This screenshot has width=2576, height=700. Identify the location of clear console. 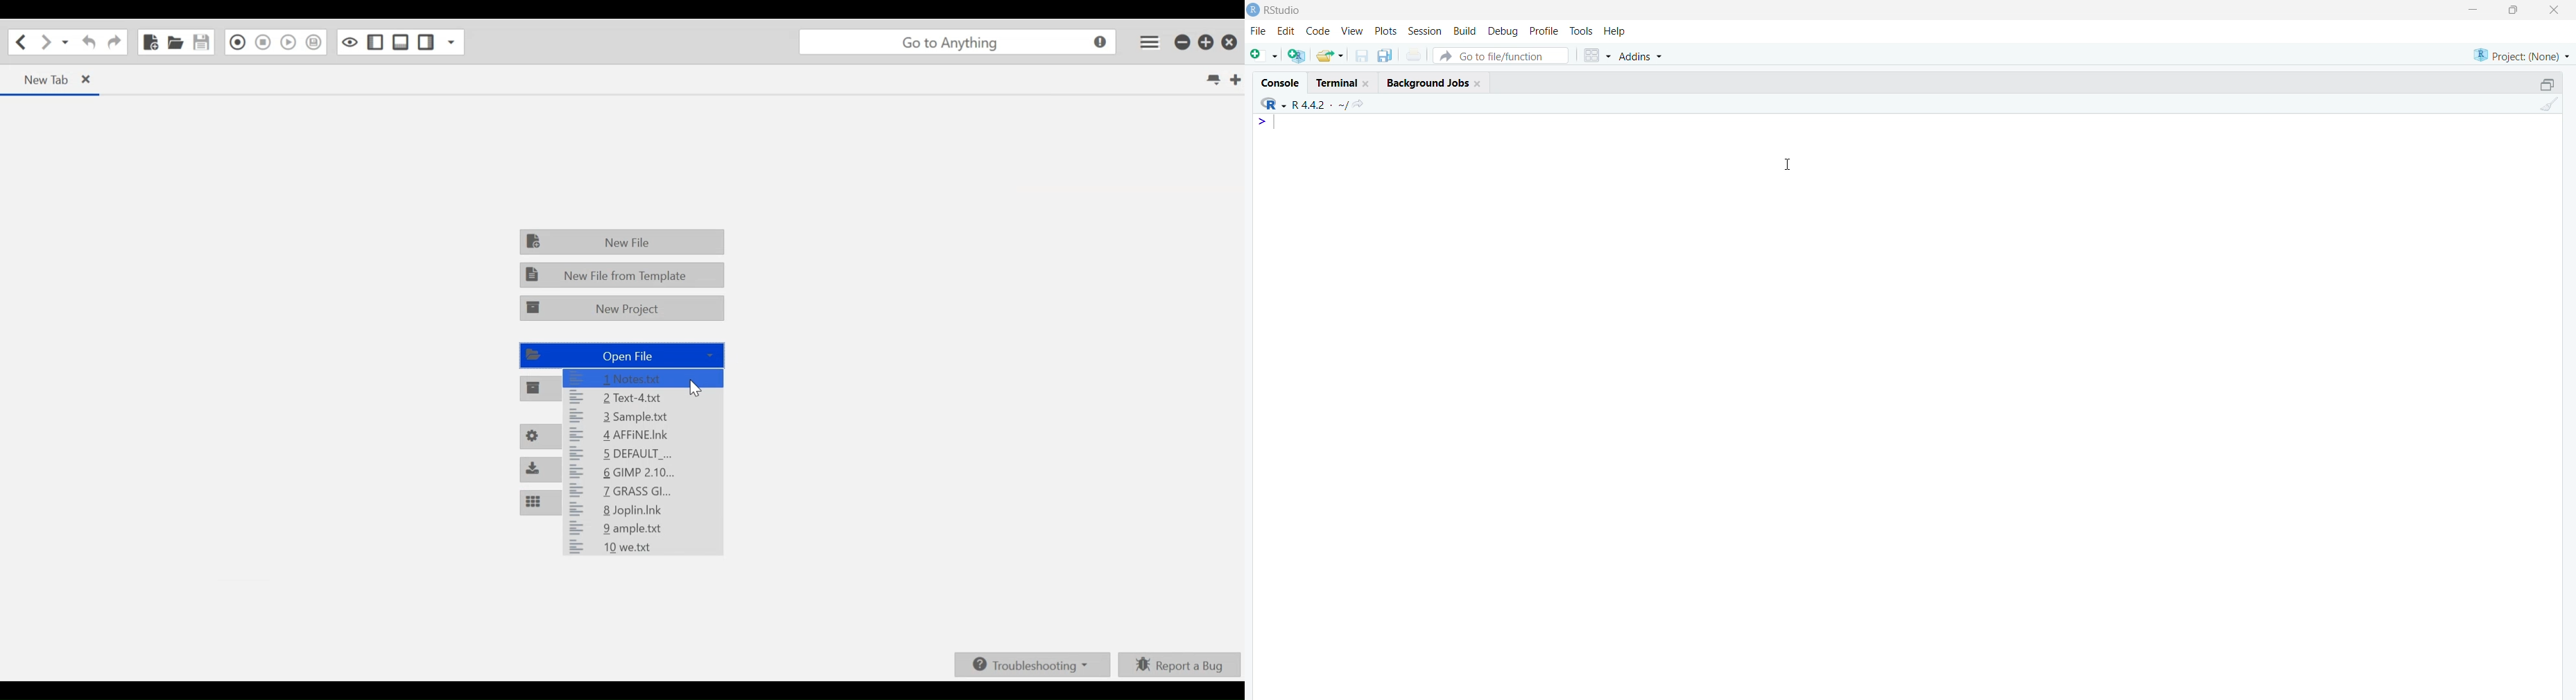
(2548, 105).